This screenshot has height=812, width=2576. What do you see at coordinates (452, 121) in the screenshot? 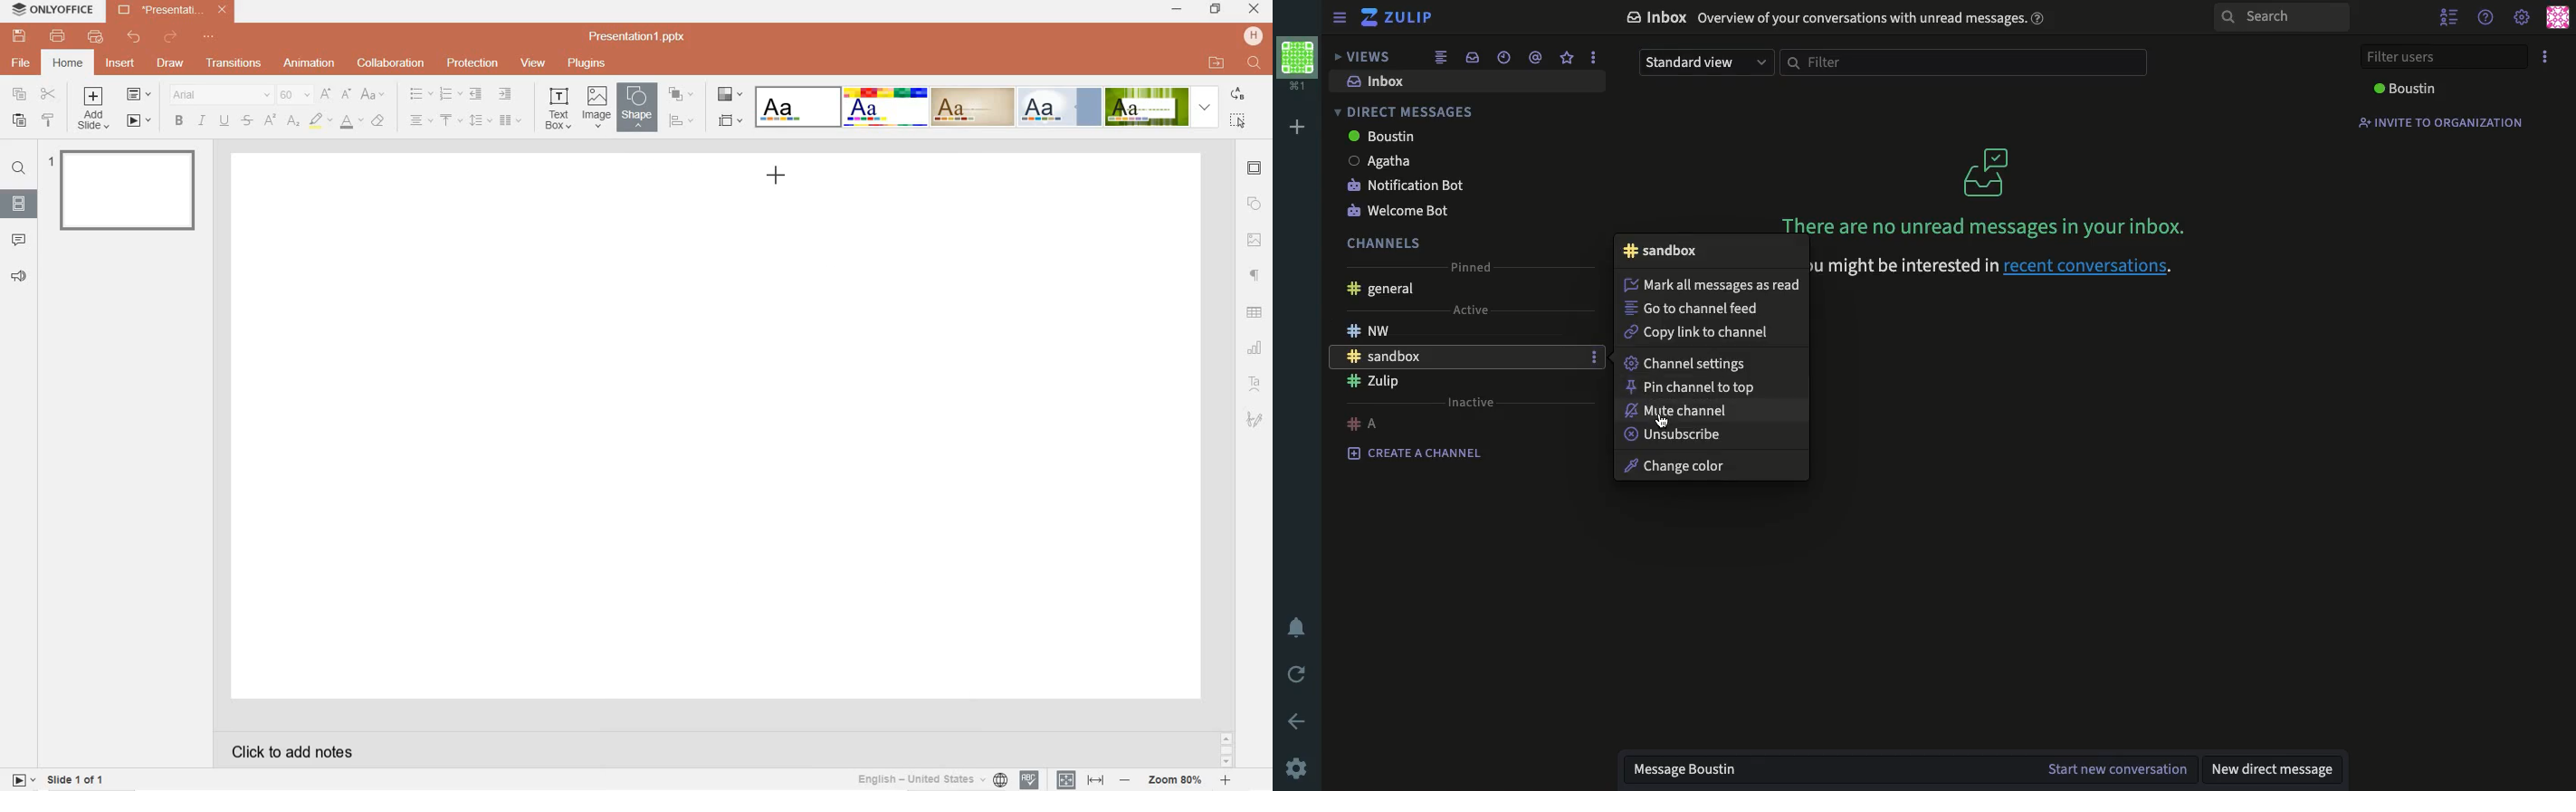
I see `vertical align` at bounding box center [452, 121].